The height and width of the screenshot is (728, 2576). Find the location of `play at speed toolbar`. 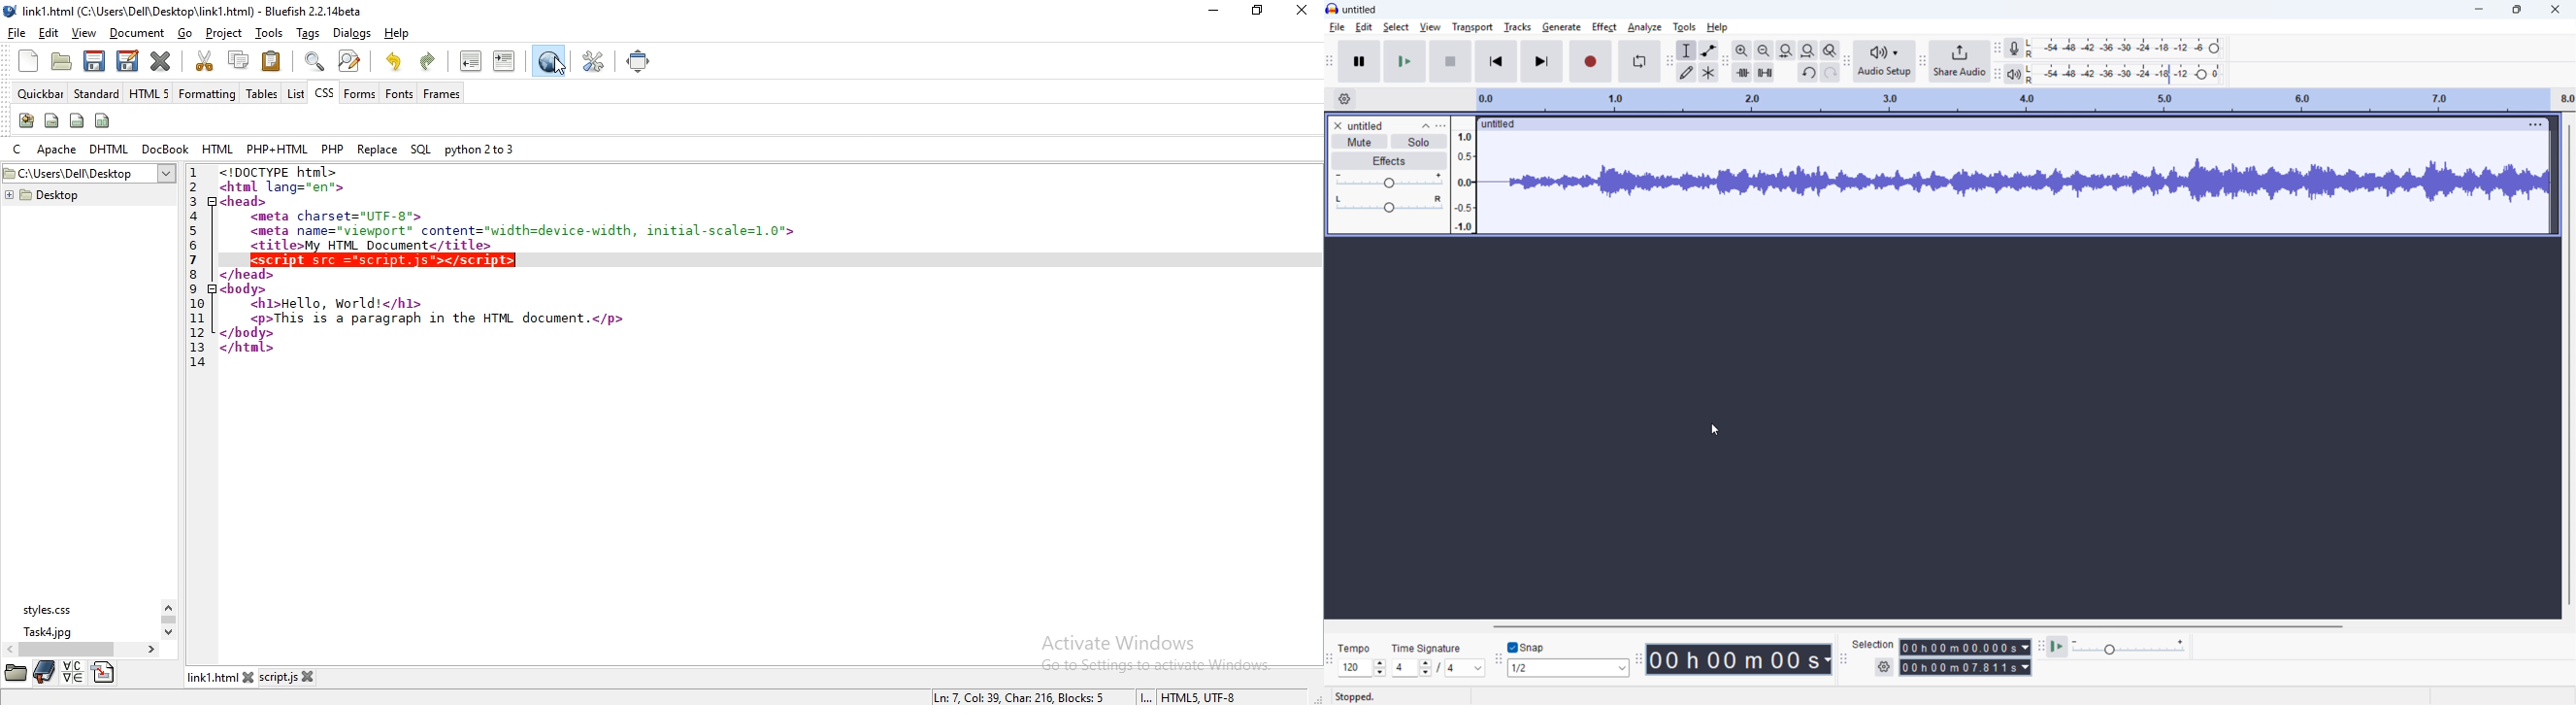

play at speed toolbar is located at coordinates (2040, 647).